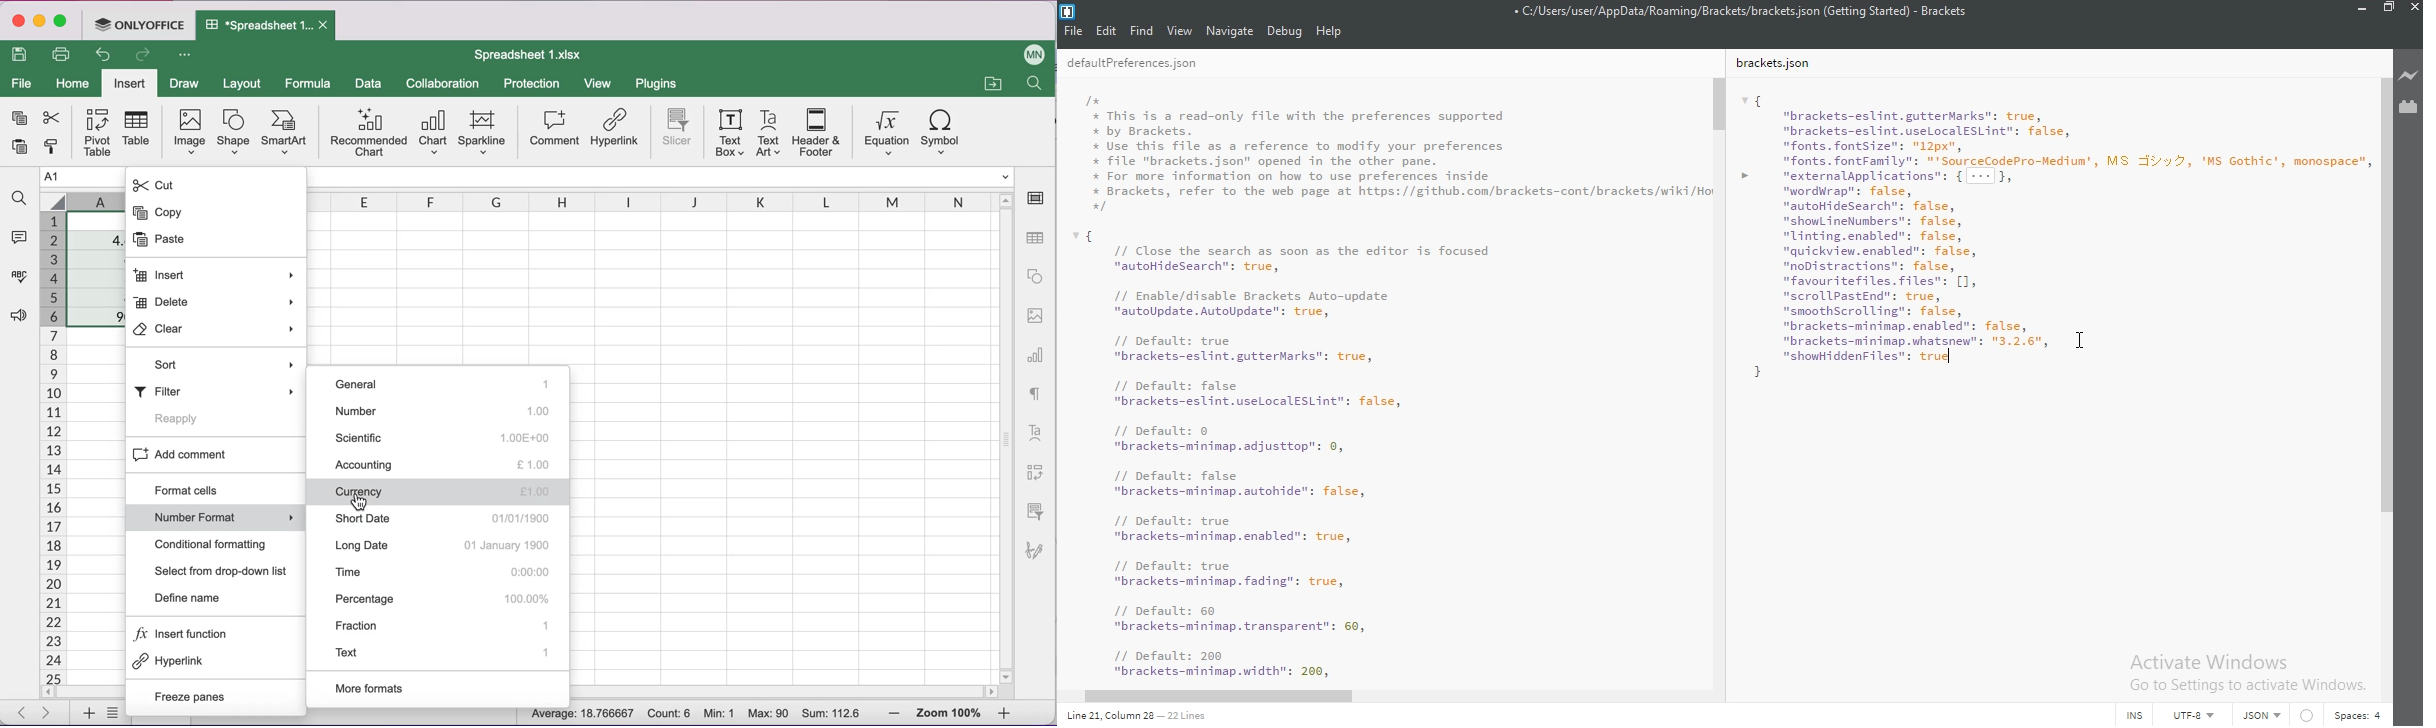 This screenshot has width=2436, height=728. What do you see at coordinates (141, 25) in the screenshot?
I see `ONLYOFFICE` at bounding box center [141, 25].